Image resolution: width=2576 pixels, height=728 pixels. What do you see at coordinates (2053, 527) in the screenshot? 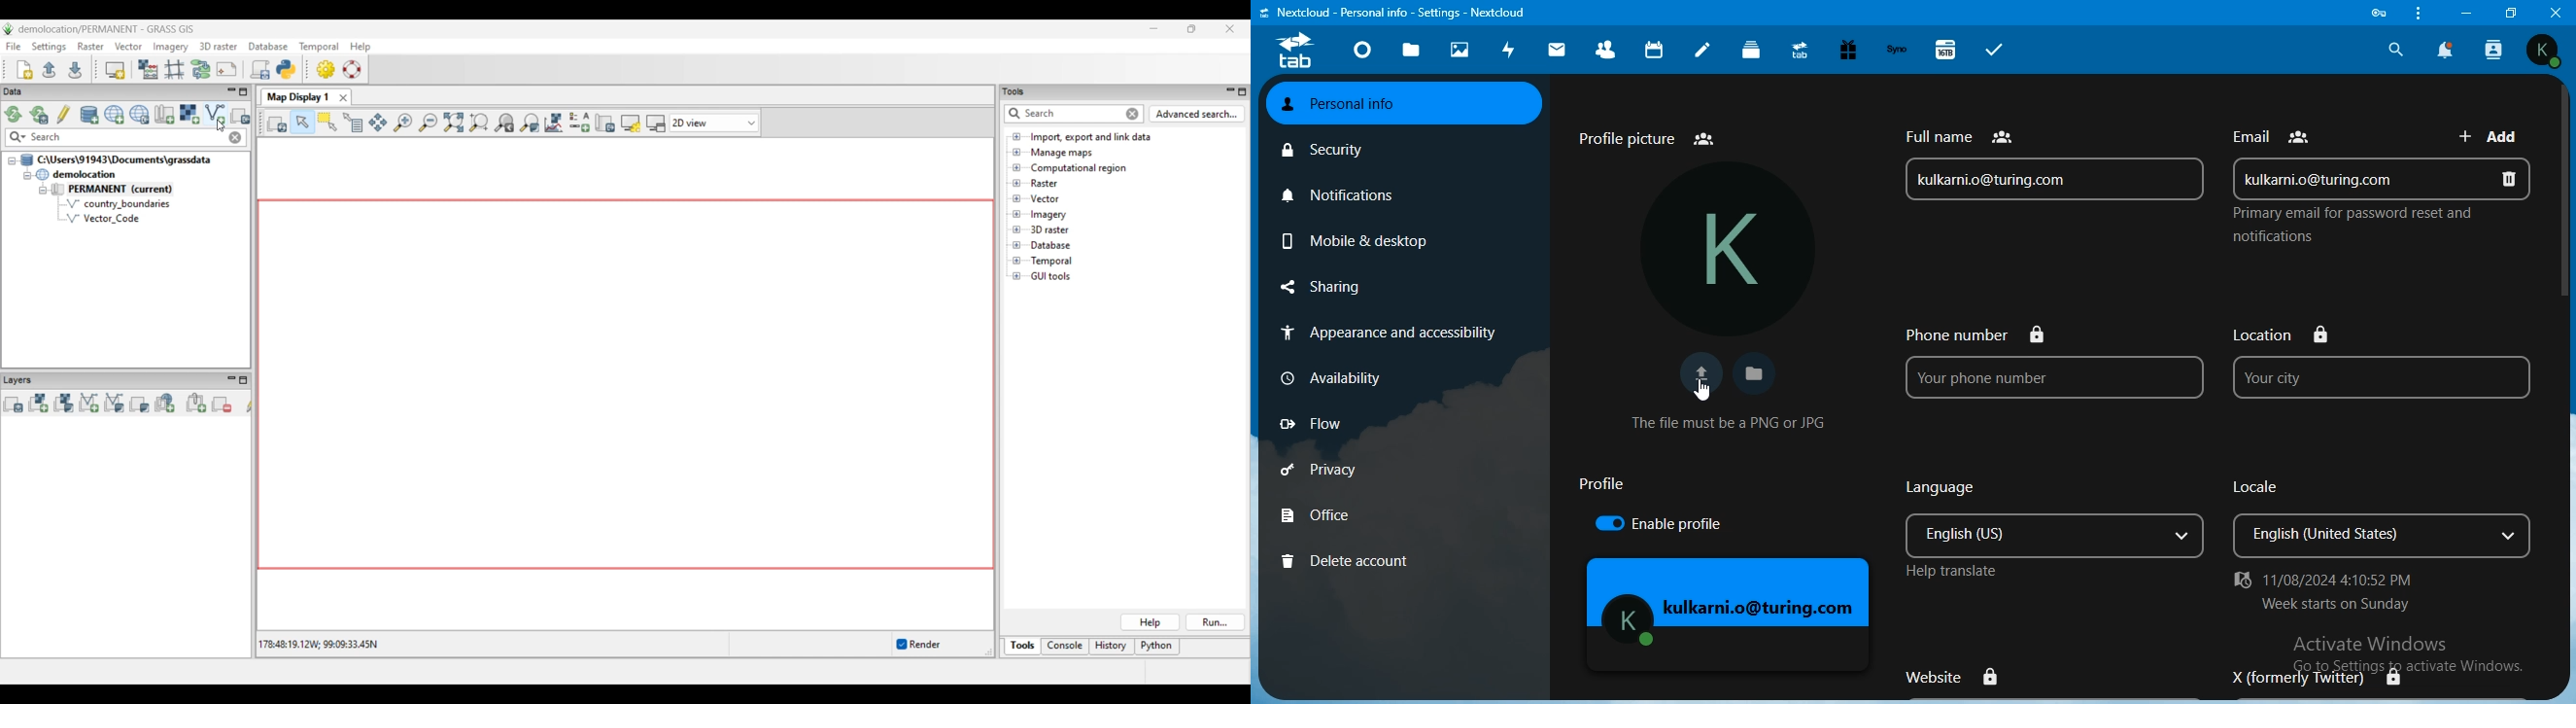
I see `language` at bounding box center [2053, 527].